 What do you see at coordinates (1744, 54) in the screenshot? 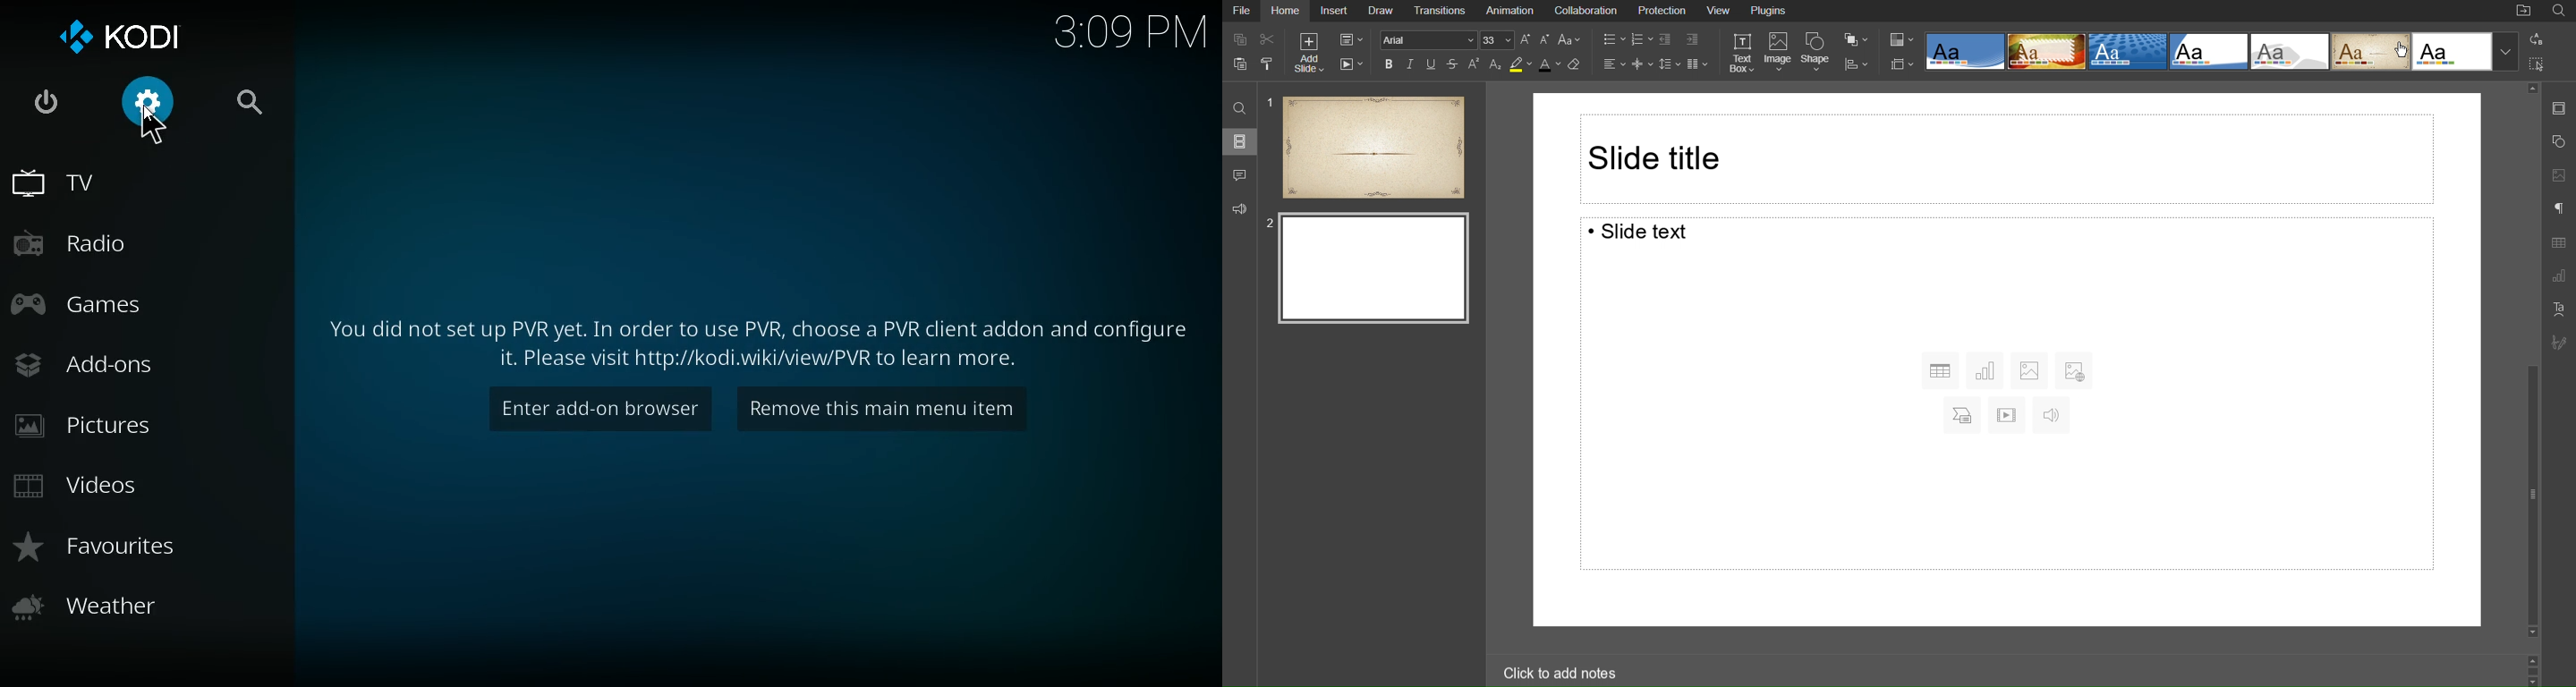
I see `Text Box` at bounding box center [1744, 54].